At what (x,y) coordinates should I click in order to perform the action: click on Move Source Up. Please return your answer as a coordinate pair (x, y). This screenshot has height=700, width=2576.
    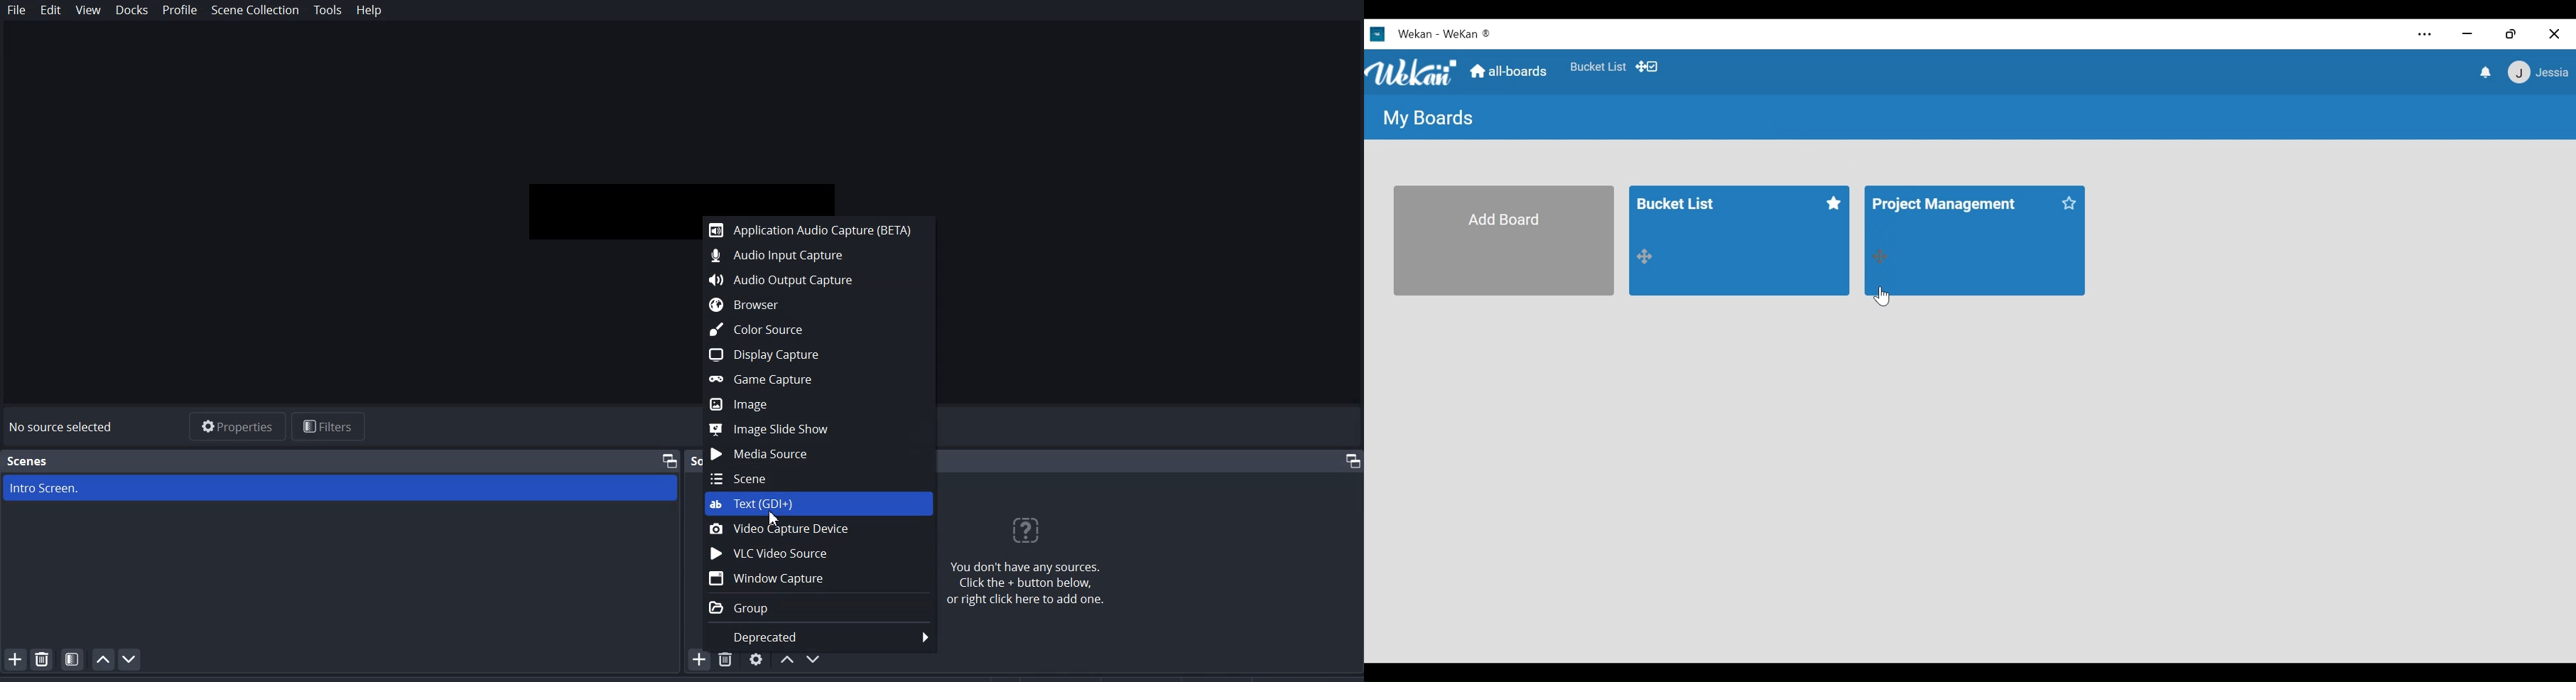
    Looking at the image, I should click on (787, 659).